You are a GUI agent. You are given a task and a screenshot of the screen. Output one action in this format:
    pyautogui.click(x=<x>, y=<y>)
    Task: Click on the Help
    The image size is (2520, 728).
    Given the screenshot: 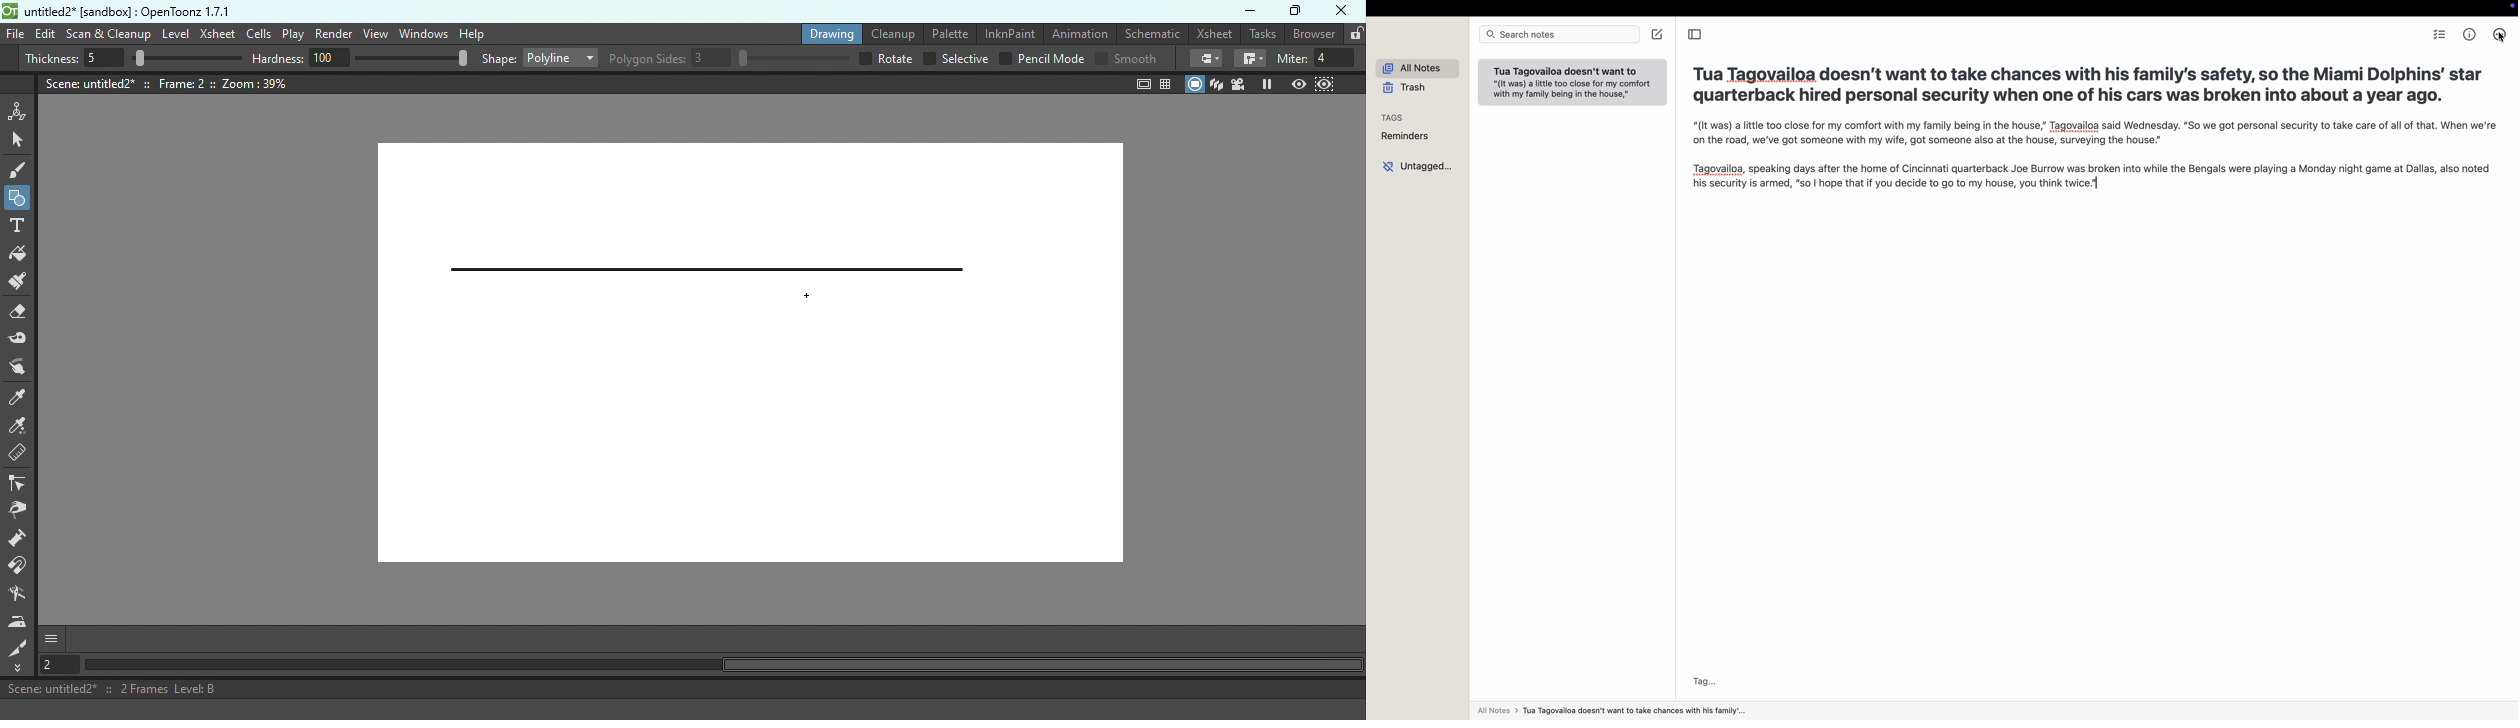 What is the action you would take?
    pyautogui.click(x=471, y=33)
    